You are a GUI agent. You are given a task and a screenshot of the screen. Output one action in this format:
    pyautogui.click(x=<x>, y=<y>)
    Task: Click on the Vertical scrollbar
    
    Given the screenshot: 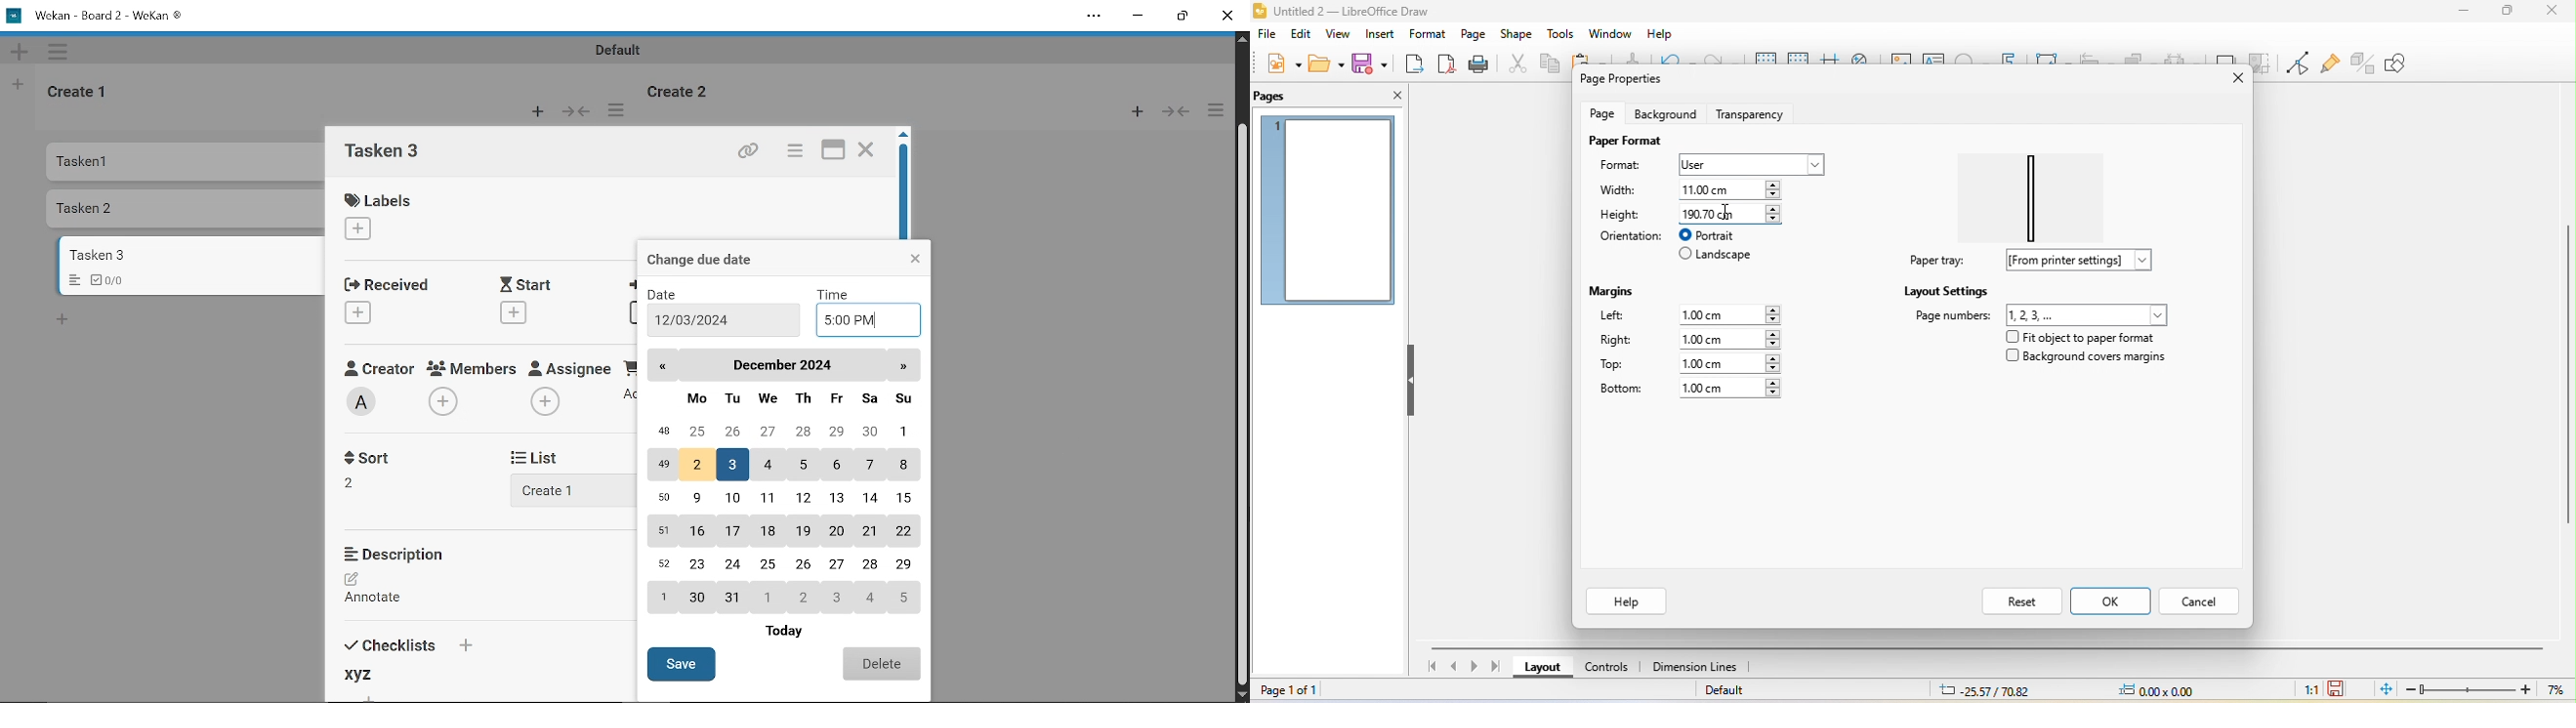 What is the action you would take?
    pyautogui.click(x=1241, y=405)
    